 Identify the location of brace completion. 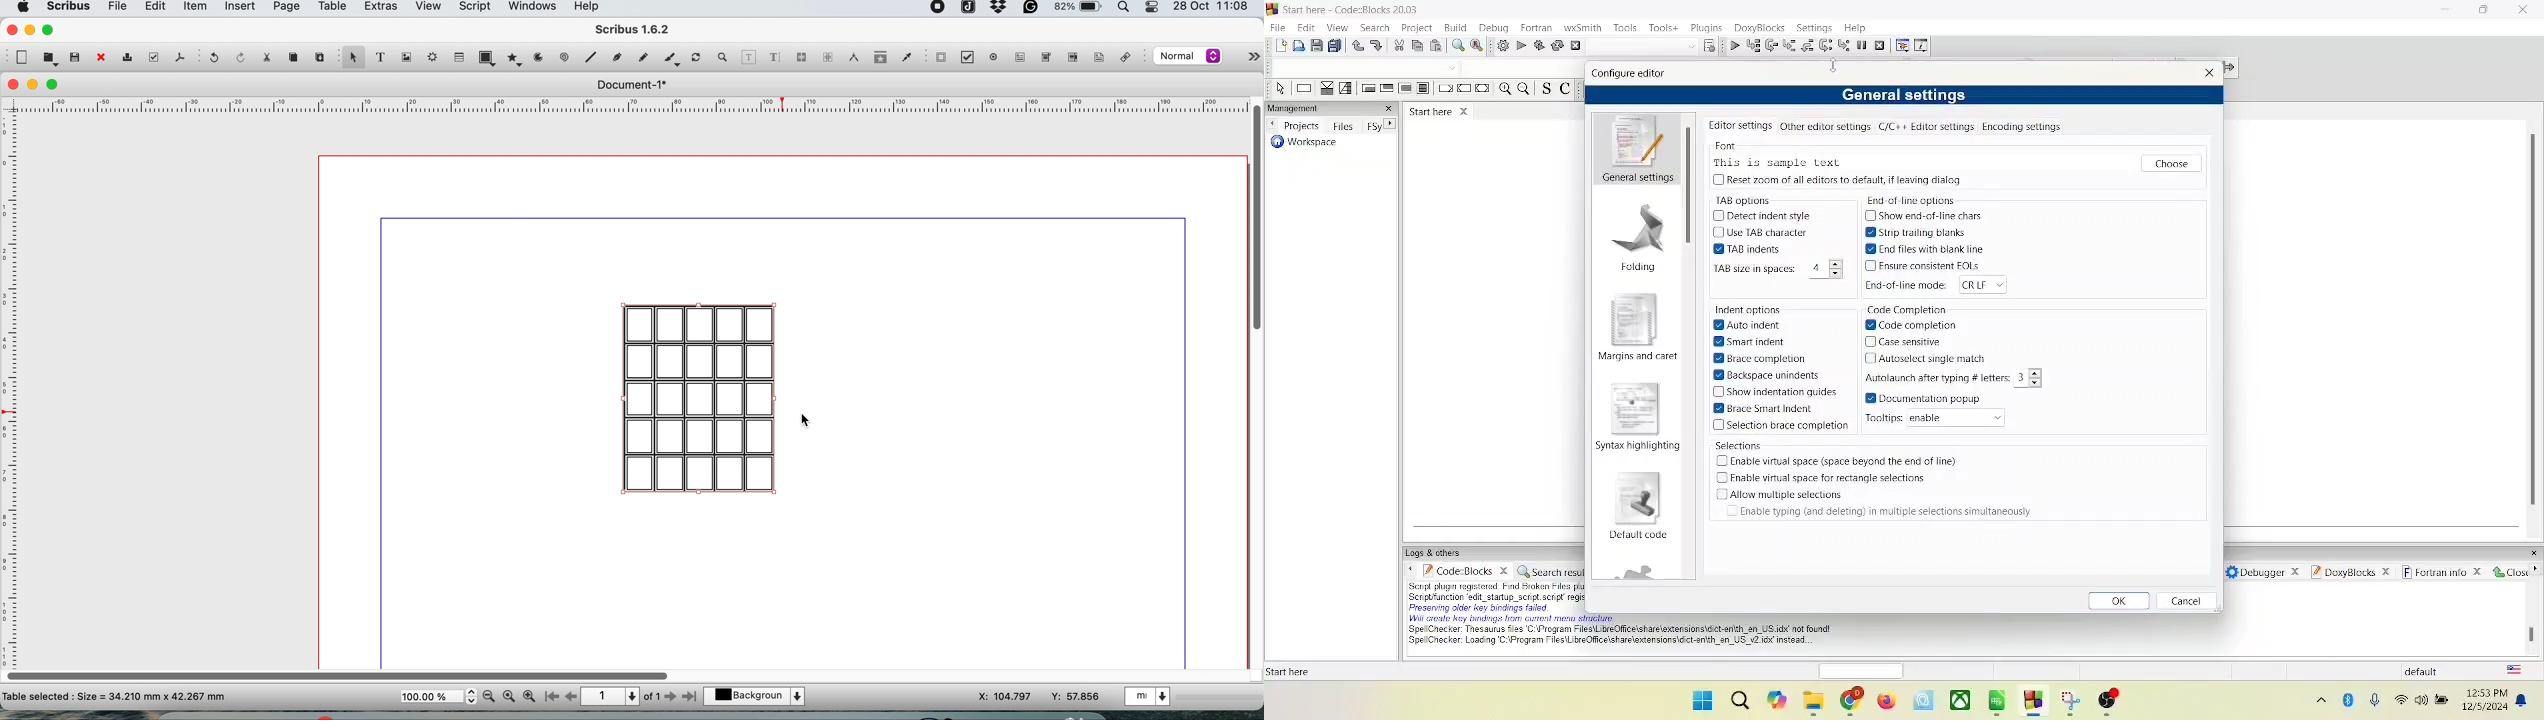
(1788, 427).